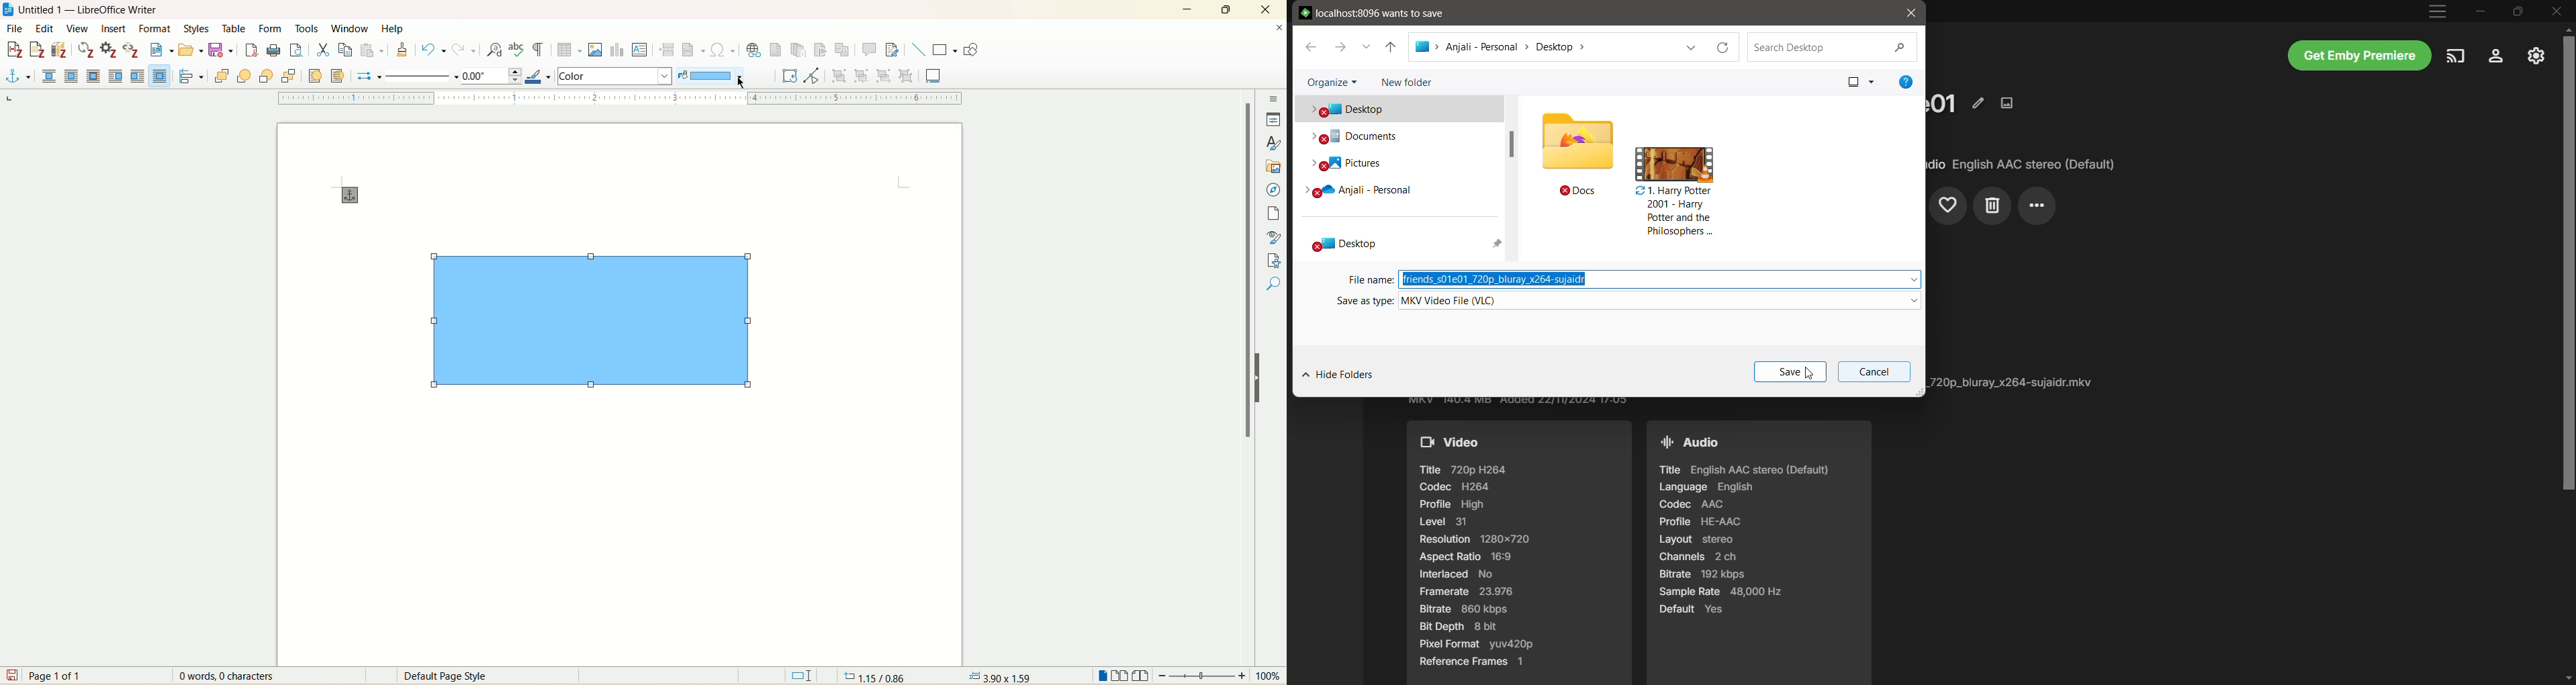 The image size is (2576, 700). Describe the element at coordinates (50, 76) in the screenshot. I see `none` at that location.